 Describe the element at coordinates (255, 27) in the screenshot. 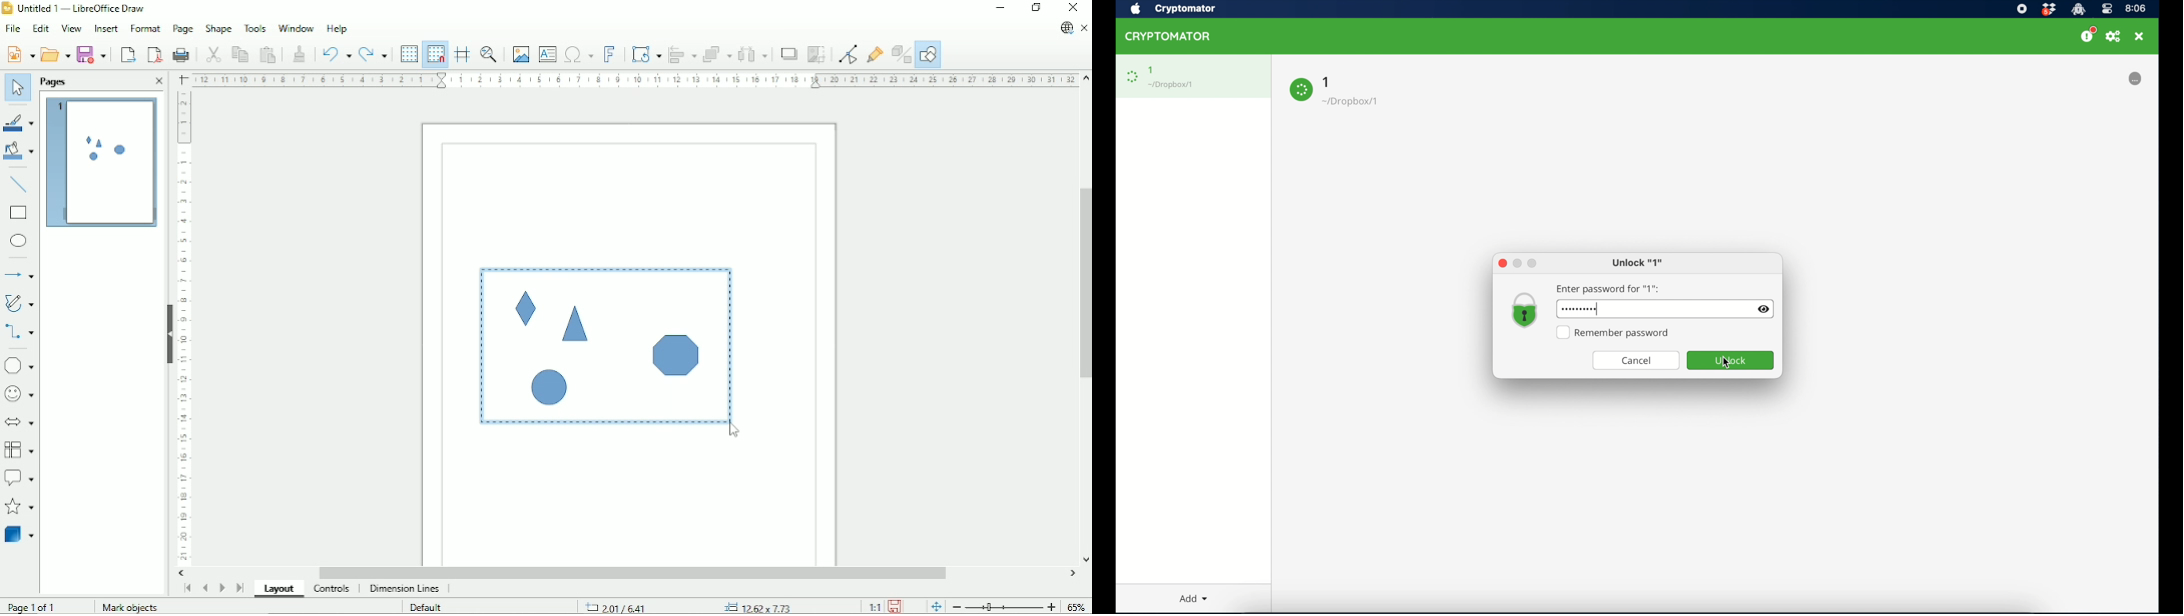

I see `Tools` at that location.